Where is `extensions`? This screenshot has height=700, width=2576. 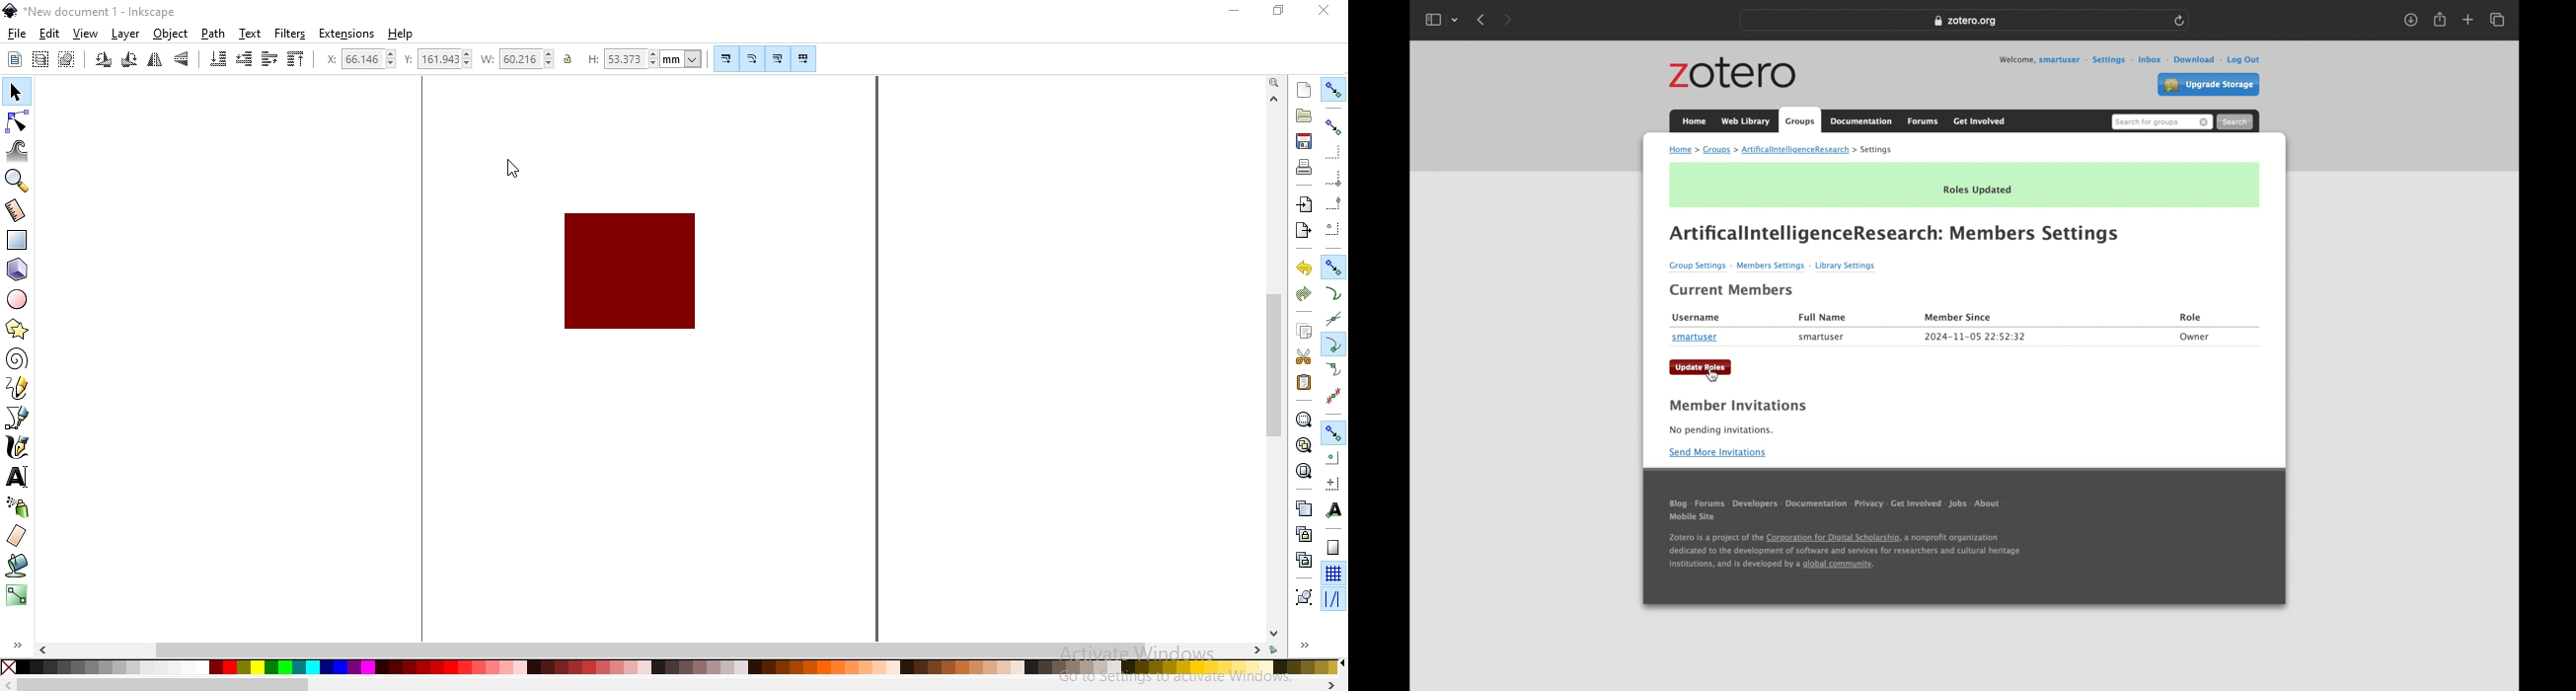
extensions is located at coordinates (349, 33).